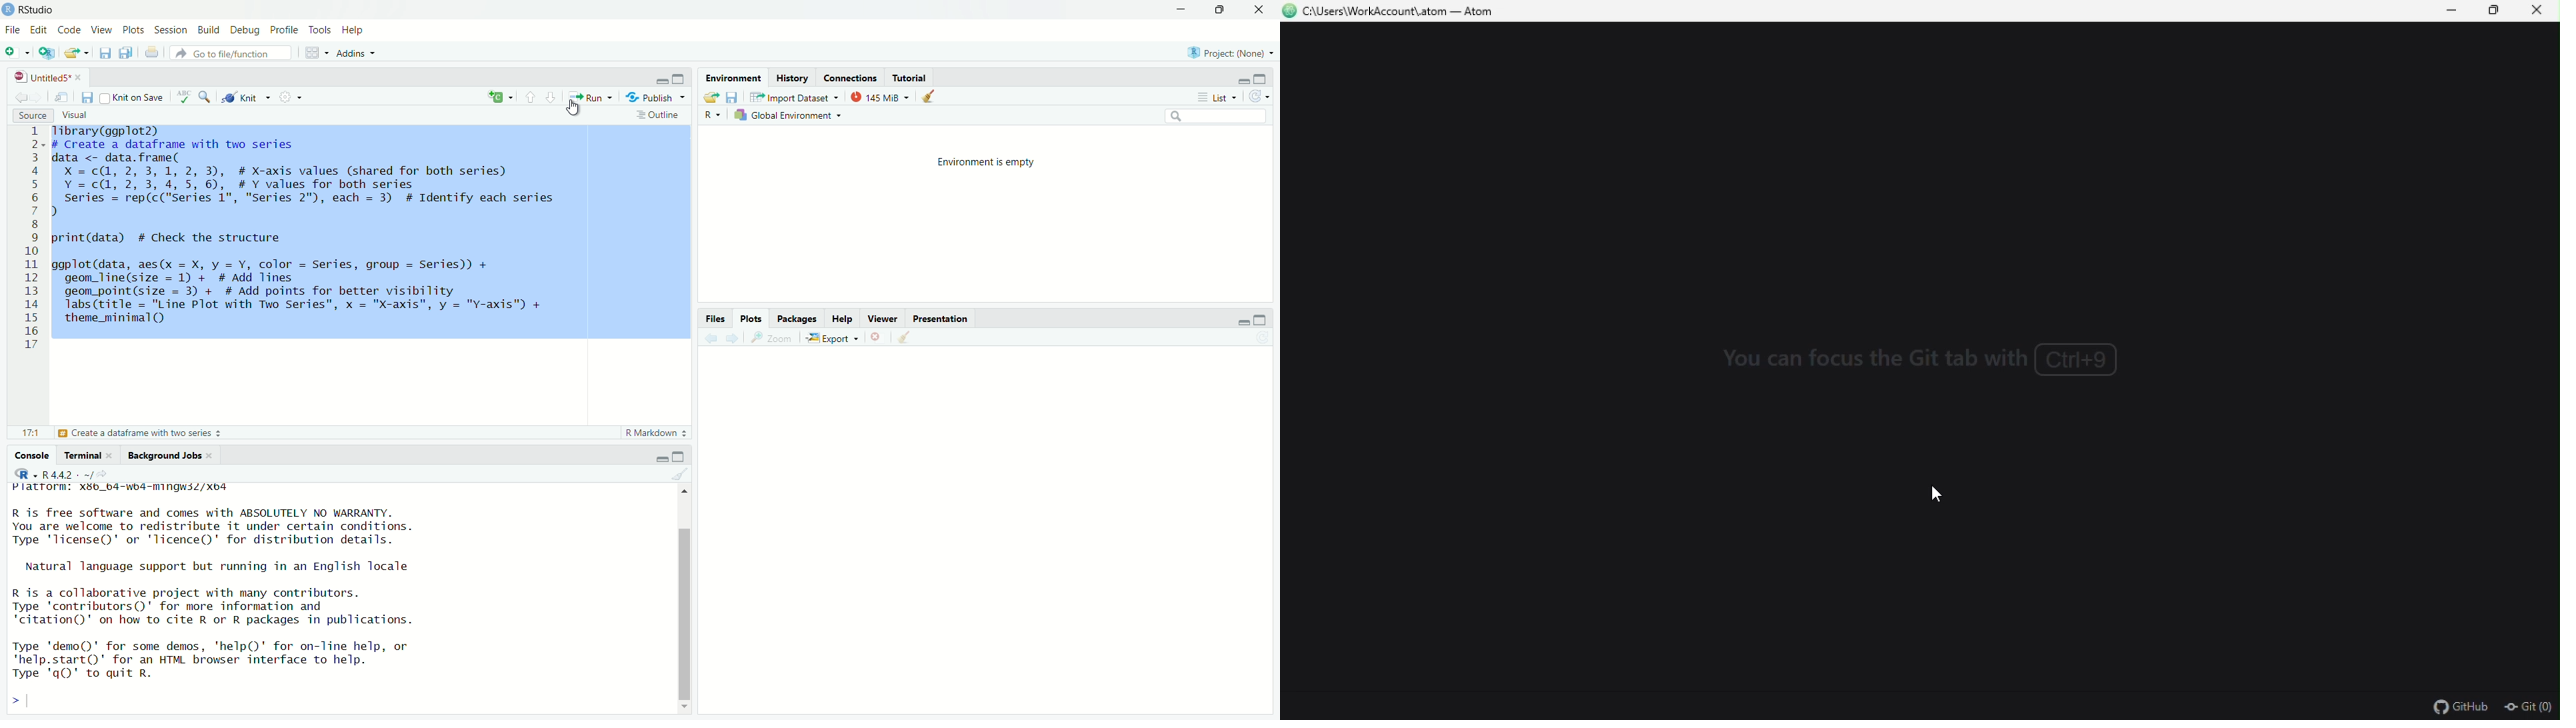  What do you see at coordinates (931, 96) in the screenshot?
I see `Clear object from the workspace` at bounding box center [931, 96].